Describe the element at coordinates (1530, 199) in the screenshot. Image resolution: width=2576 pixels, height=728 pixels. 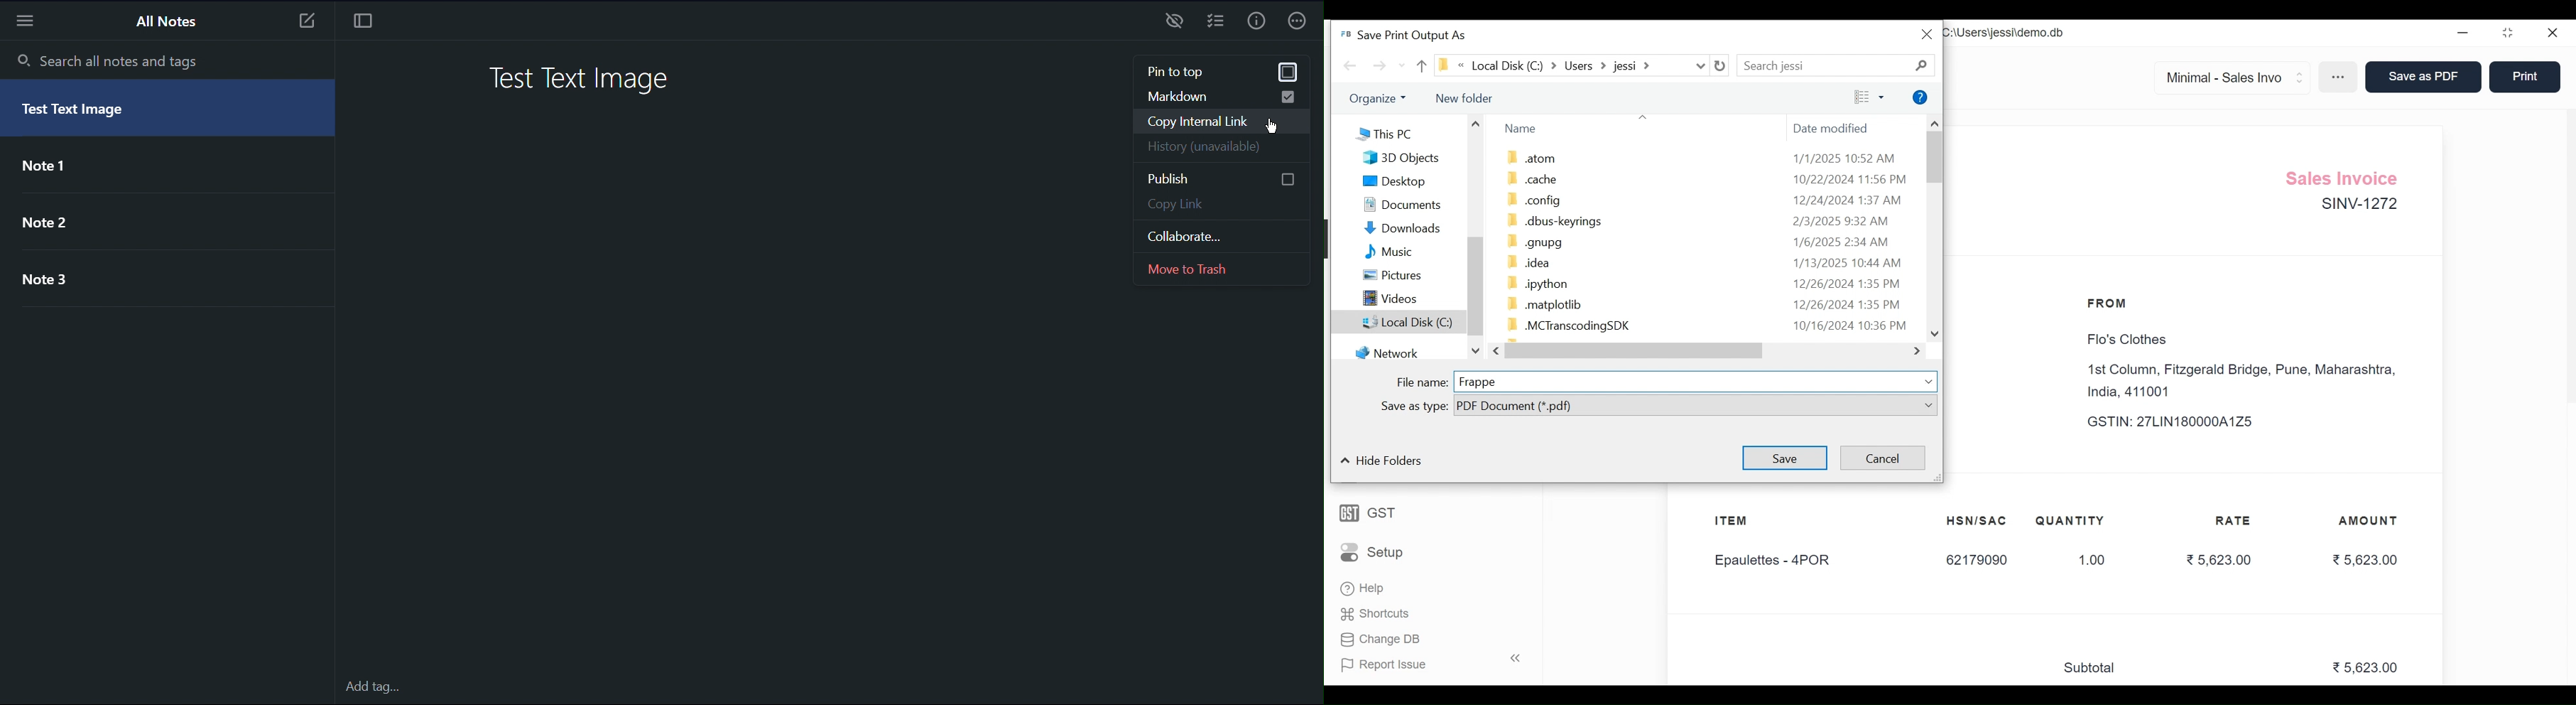
I see `config` at that location.